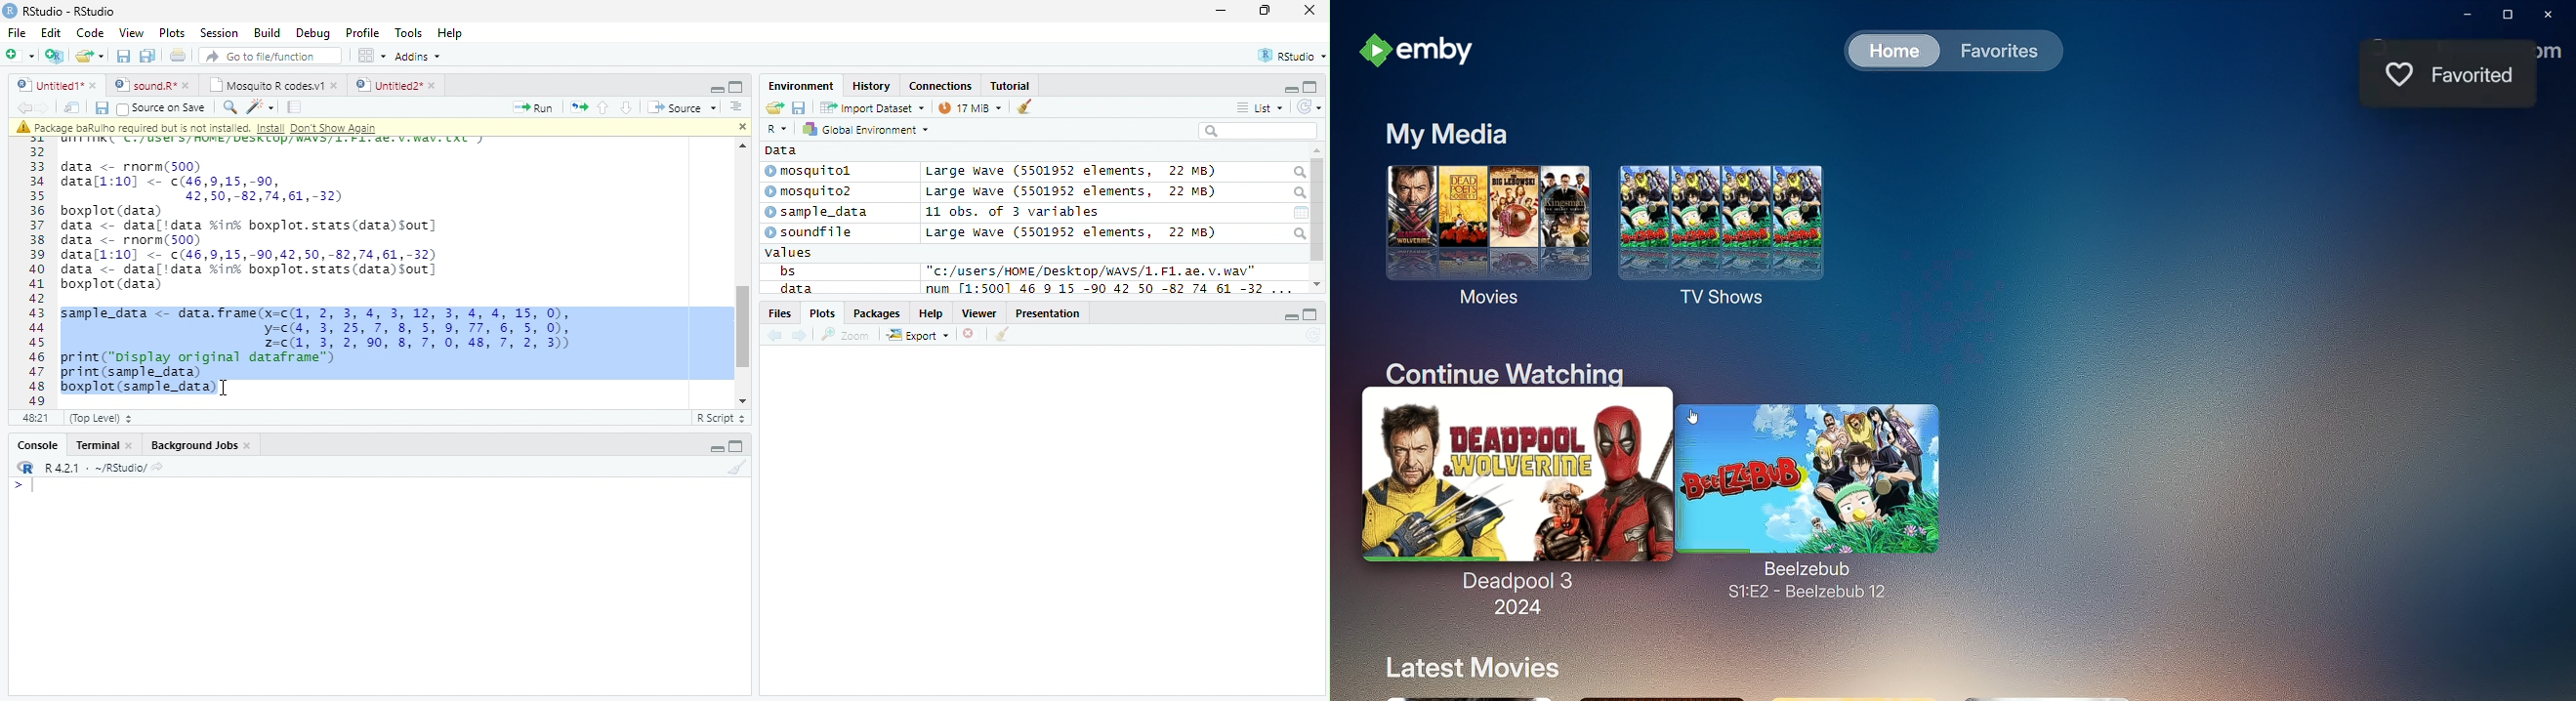 The image size is (2576, 728). I want to click on Code, so click(90, 33).